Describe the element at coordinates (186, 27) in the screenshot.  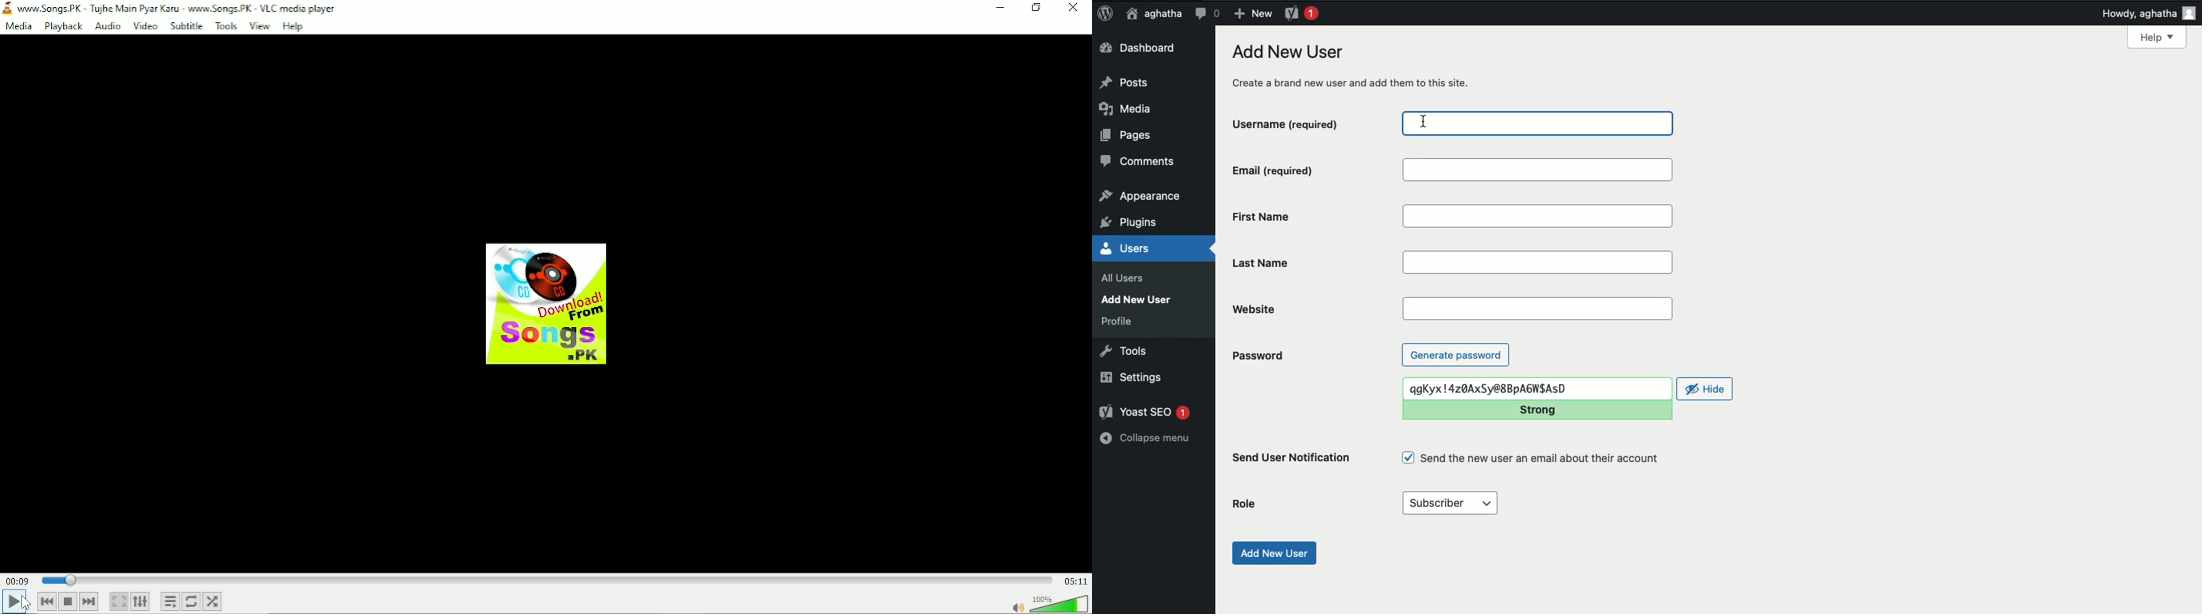
I see `Subtitle` at that location.